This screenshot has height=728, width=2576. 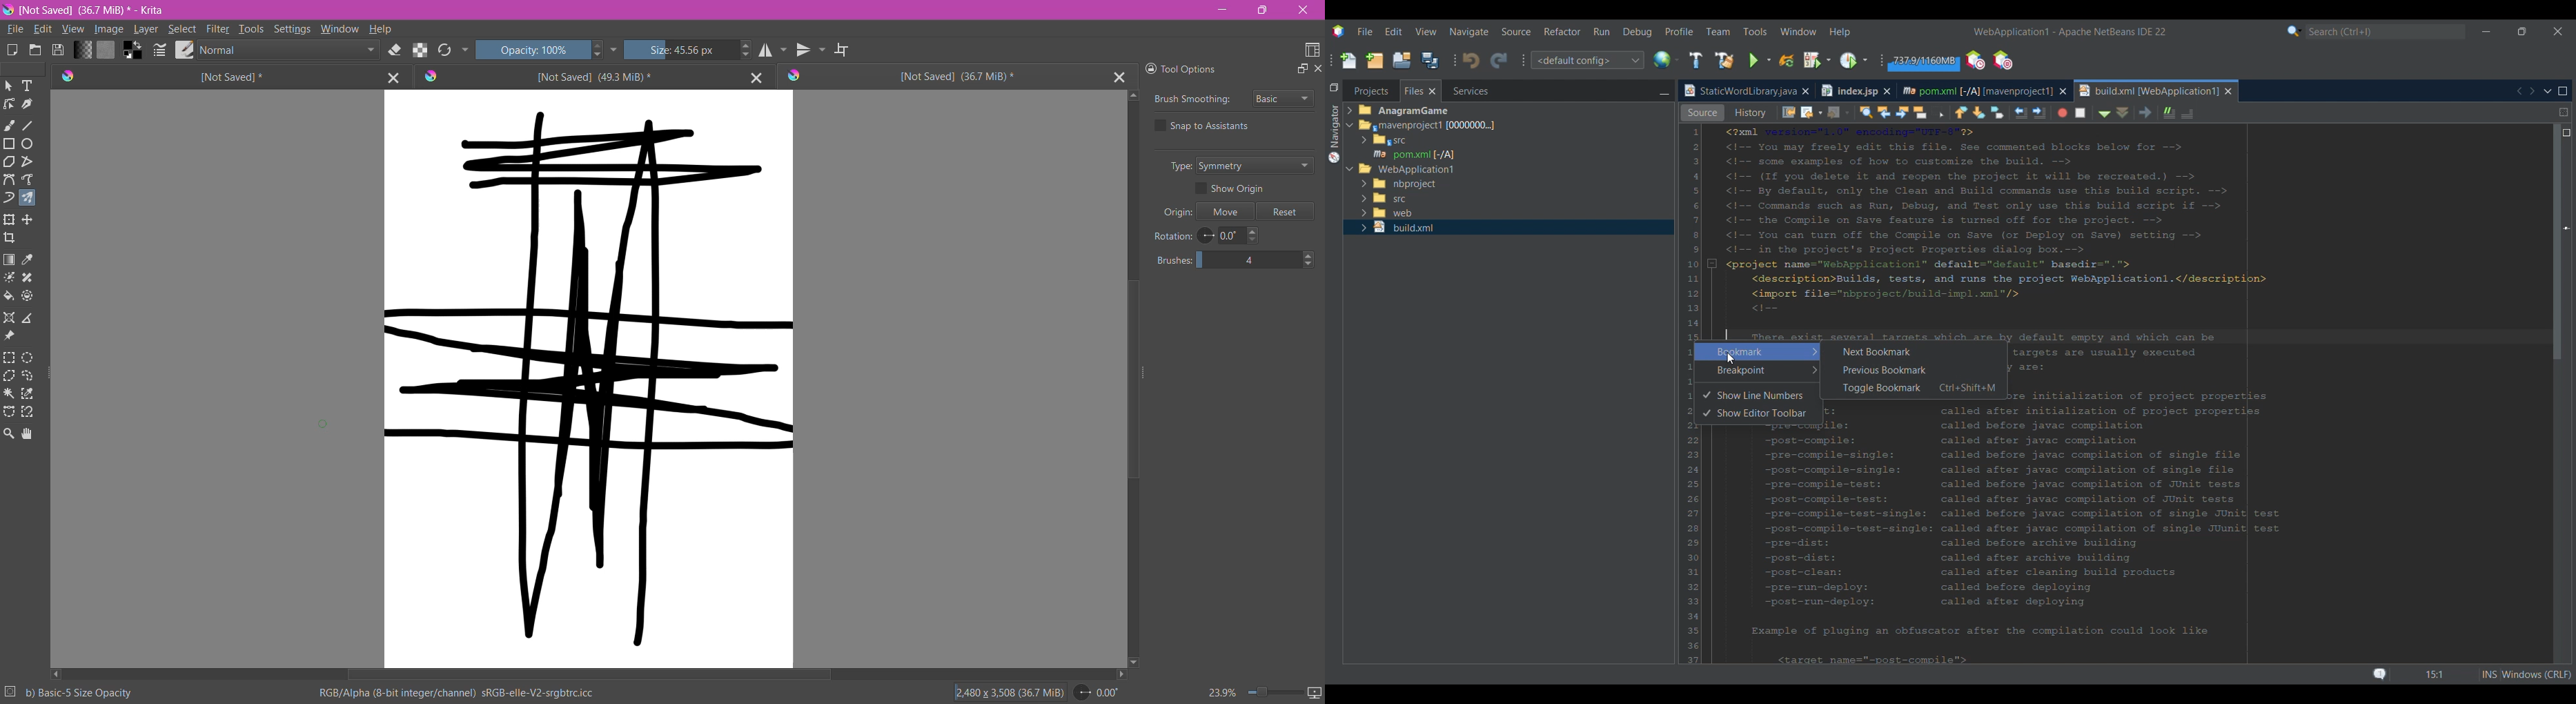 I want to click on Status bar details changed, so click(x=2471, y=674).